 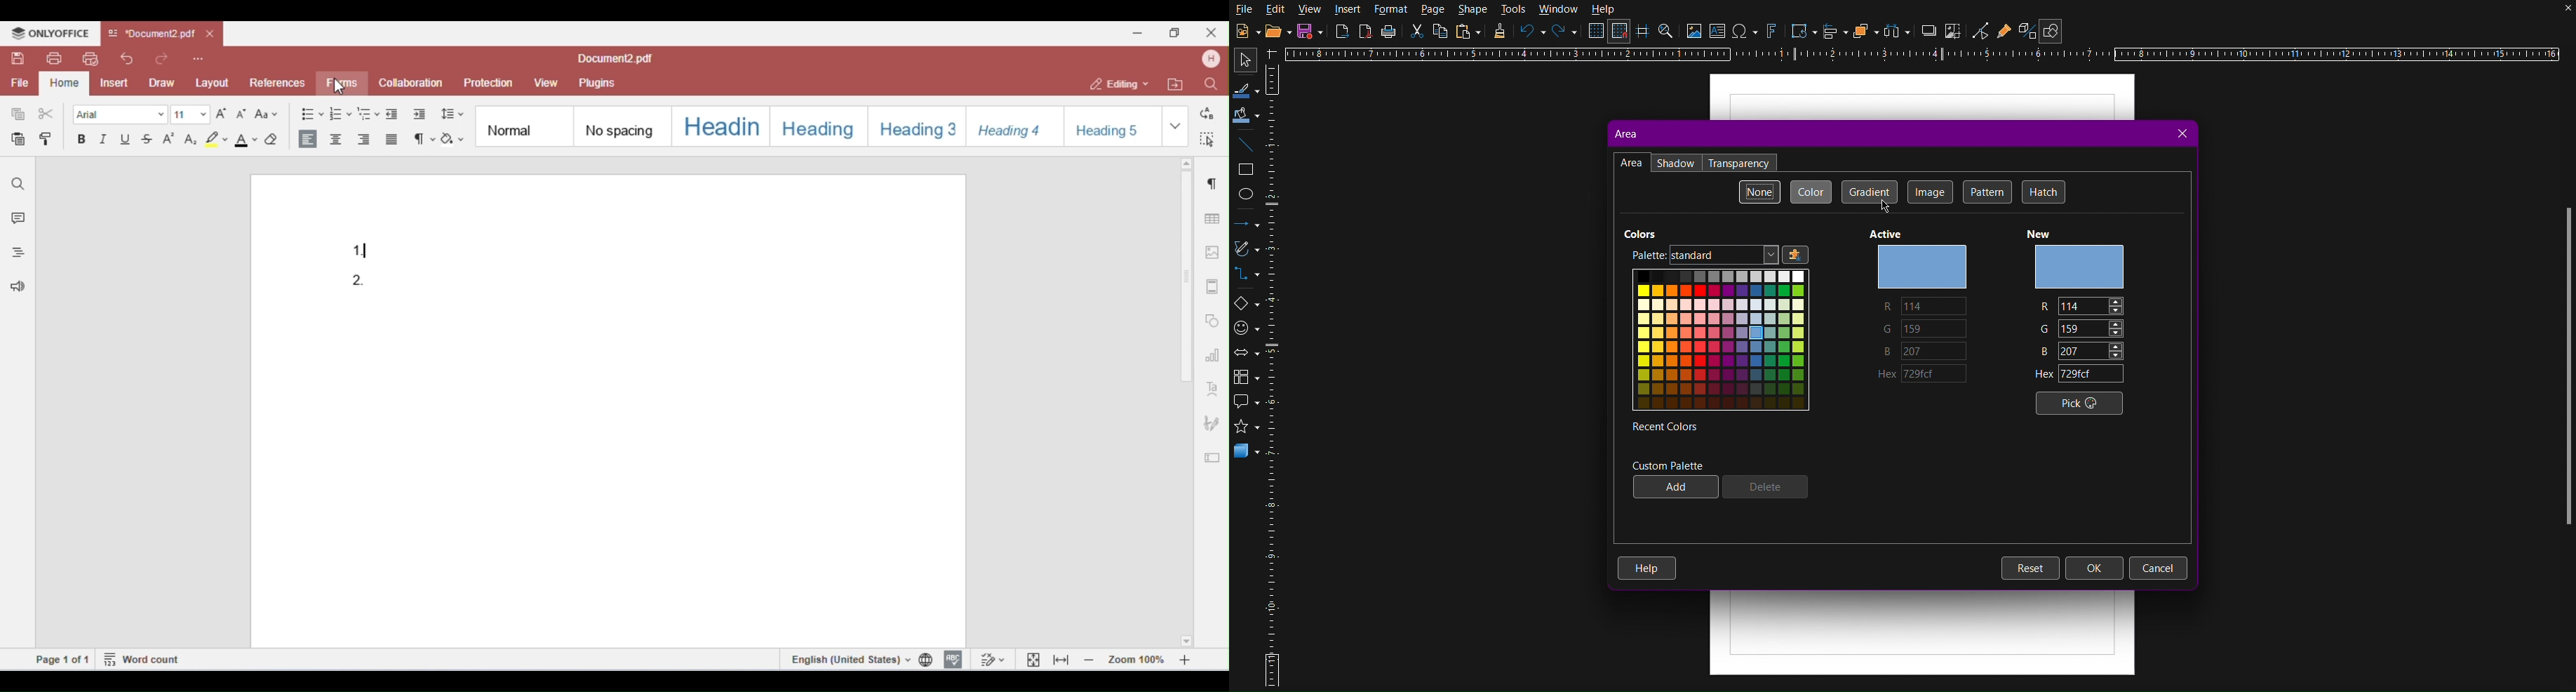 What do you see at coordinates (1722, 339) in the screenshot?
I see `Colors` at bounding box center [1722, 339].